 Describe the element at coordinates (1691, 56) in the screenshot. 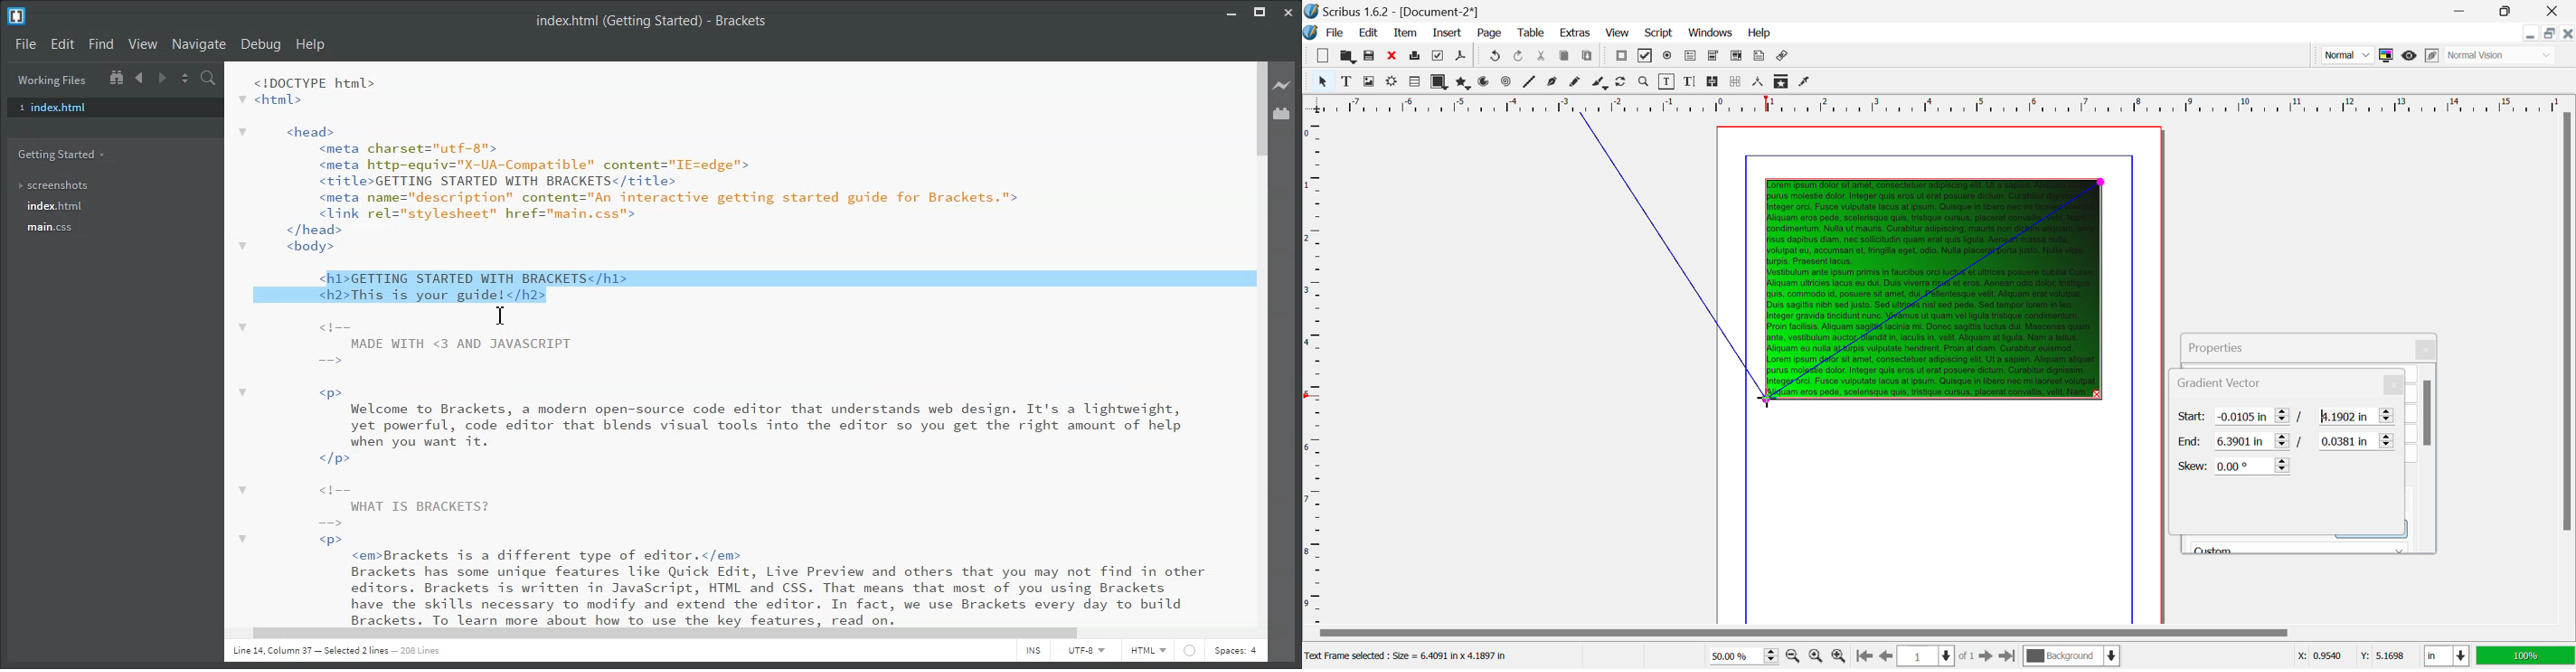

I see `Pdf Text Fields` at that location.